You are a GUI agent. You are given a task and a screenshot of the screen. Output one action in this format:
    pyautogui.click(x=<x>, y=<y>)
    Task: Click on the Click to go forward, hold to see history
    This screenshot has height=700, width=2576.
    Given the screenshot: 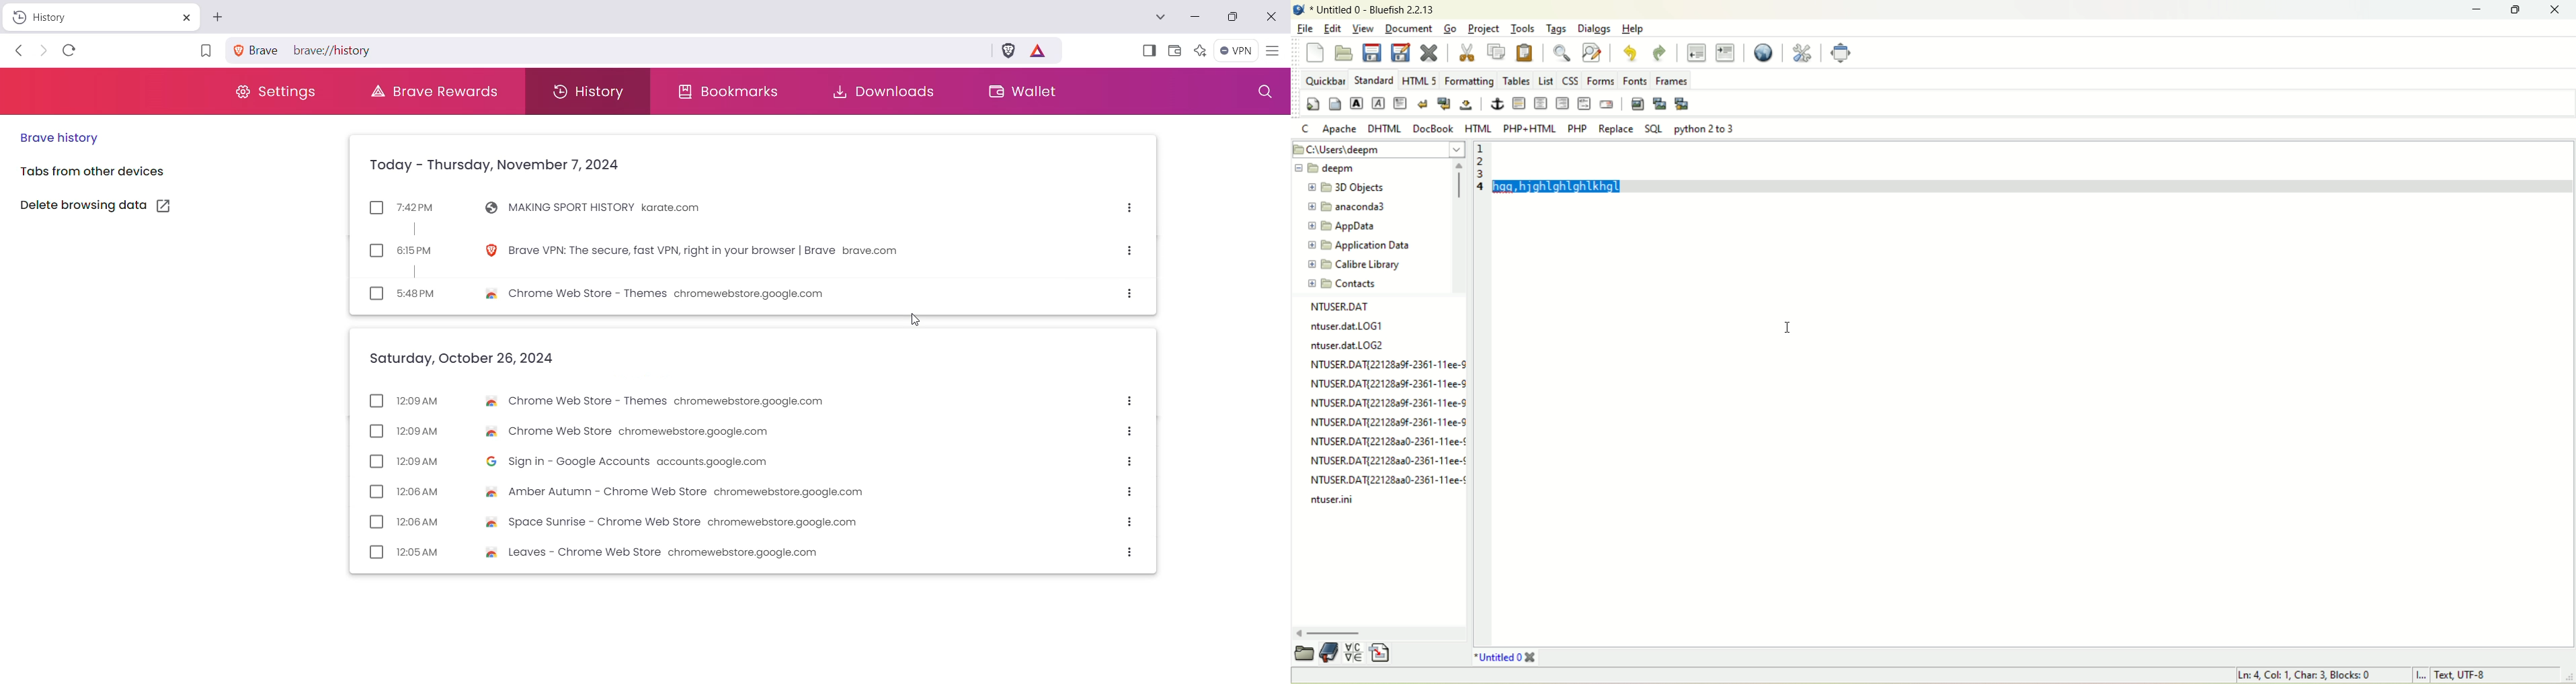 What is the action you would take?
    pyautogui.click(x=44, y=51)
    